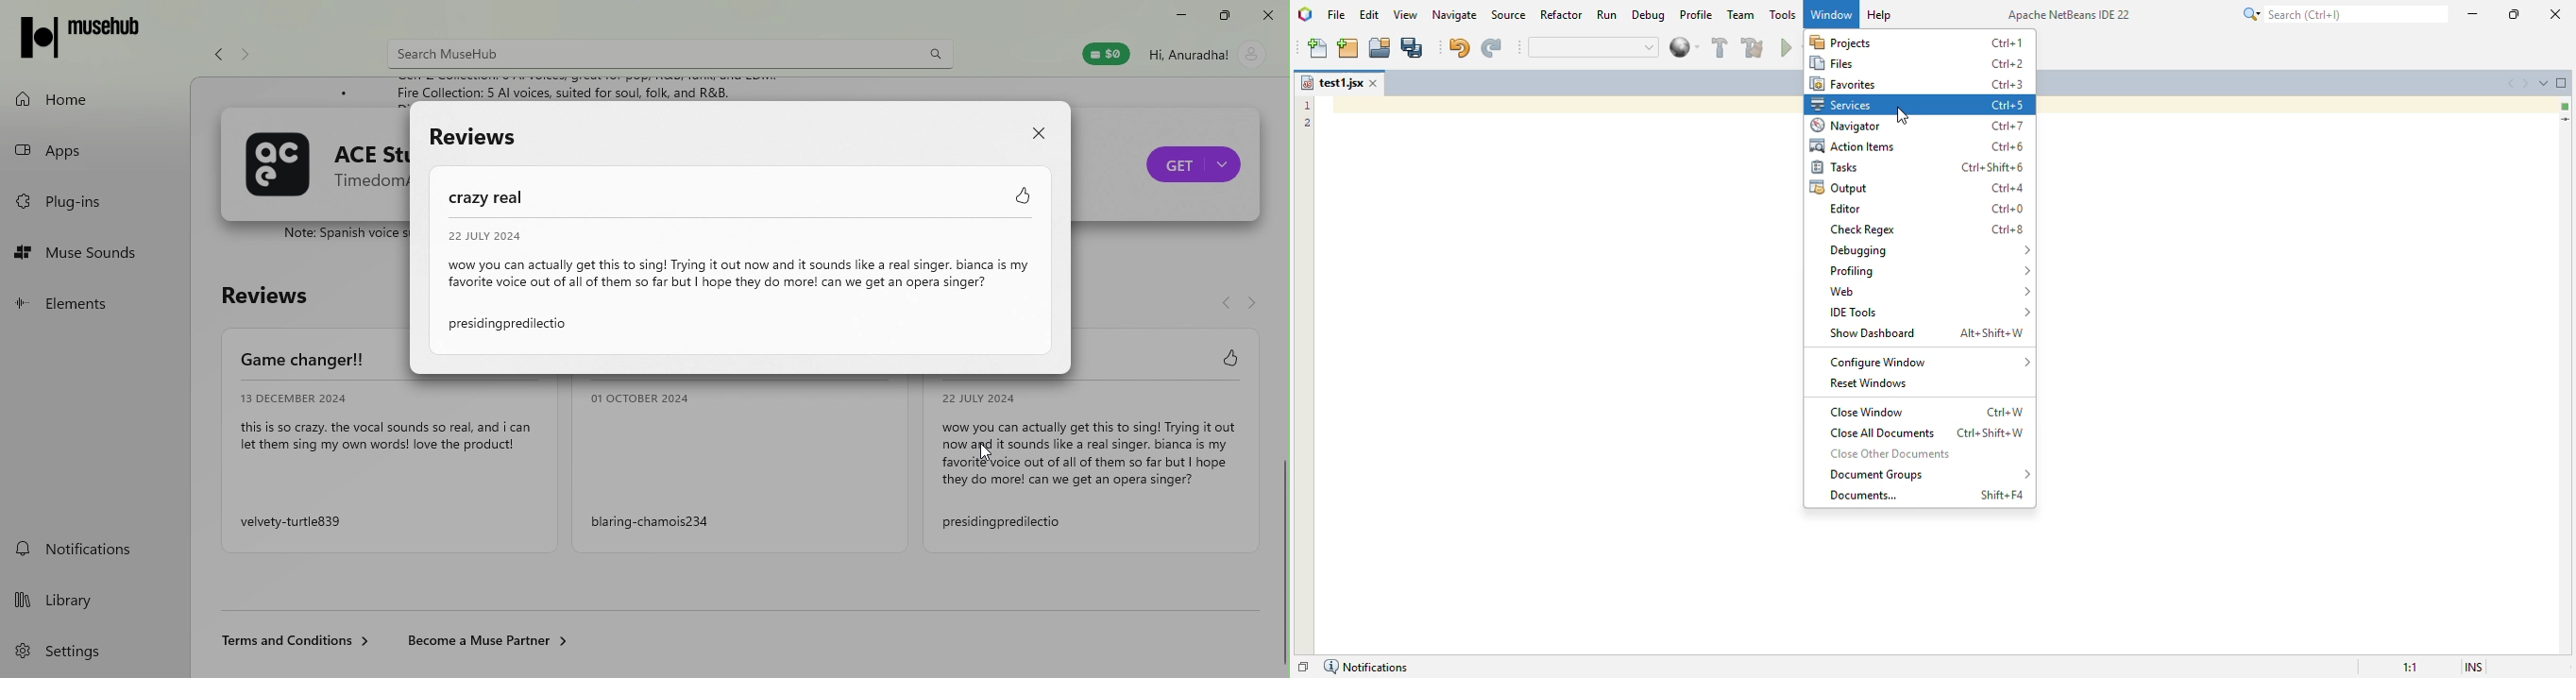 Image resolution: width=2576 pixels, height=700 pixels. I want to click on Description, so click(275, 94).